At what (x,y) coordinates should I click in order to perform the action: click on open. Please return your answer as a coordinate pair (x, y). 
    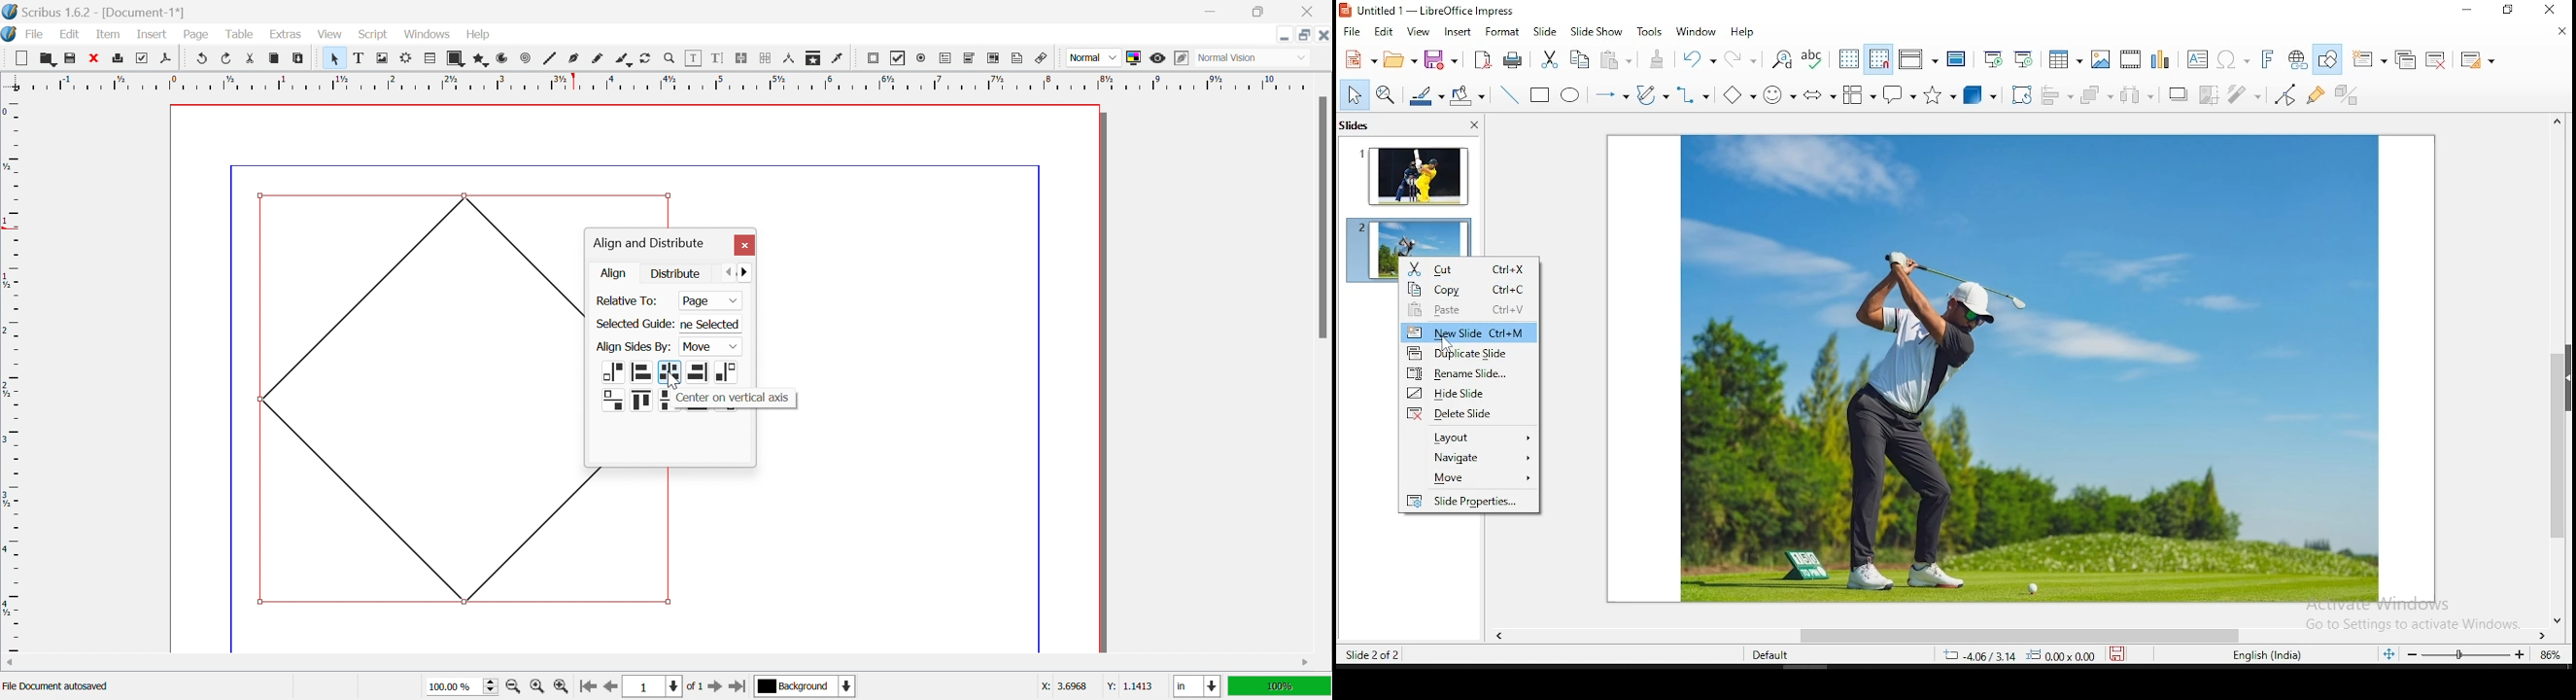
    Looking at the image, I should click on (1398, 58).